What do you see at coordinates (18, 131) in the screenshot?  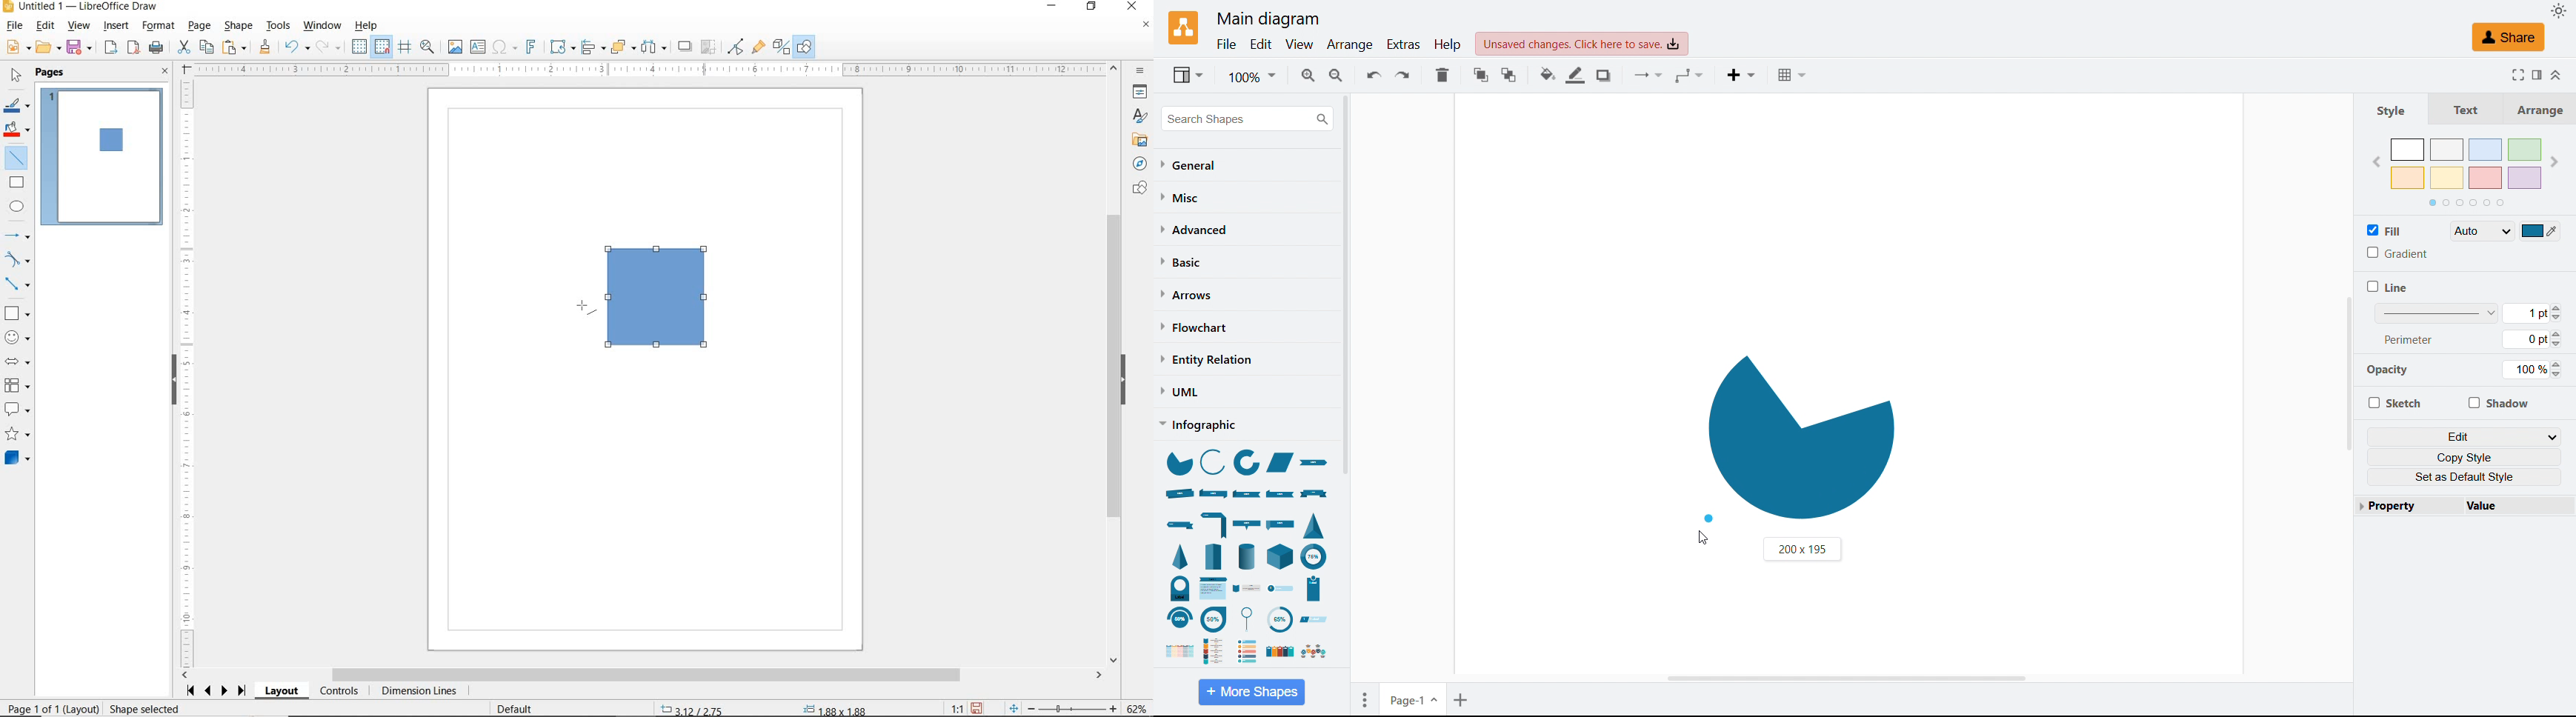 I see `FILL COLOR` at bounding box center [18, 131].